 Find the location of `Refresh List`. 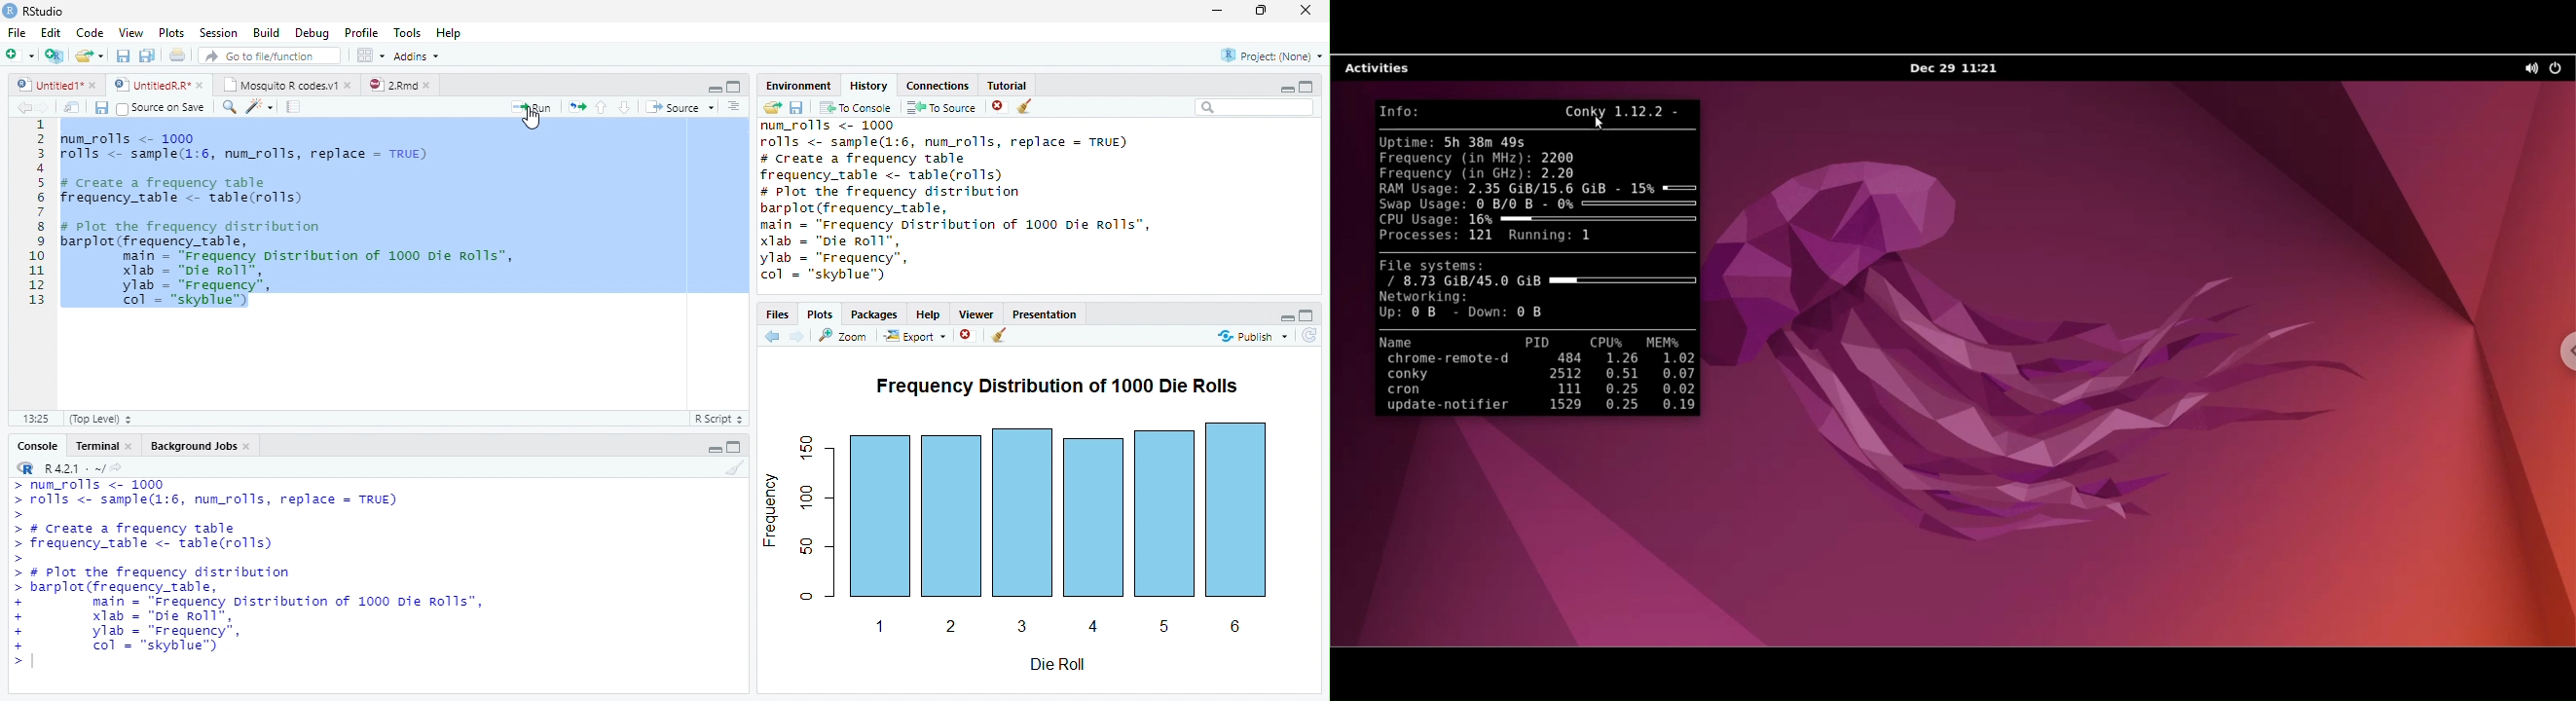

Refresh List is located at coordinates (1308, 336).